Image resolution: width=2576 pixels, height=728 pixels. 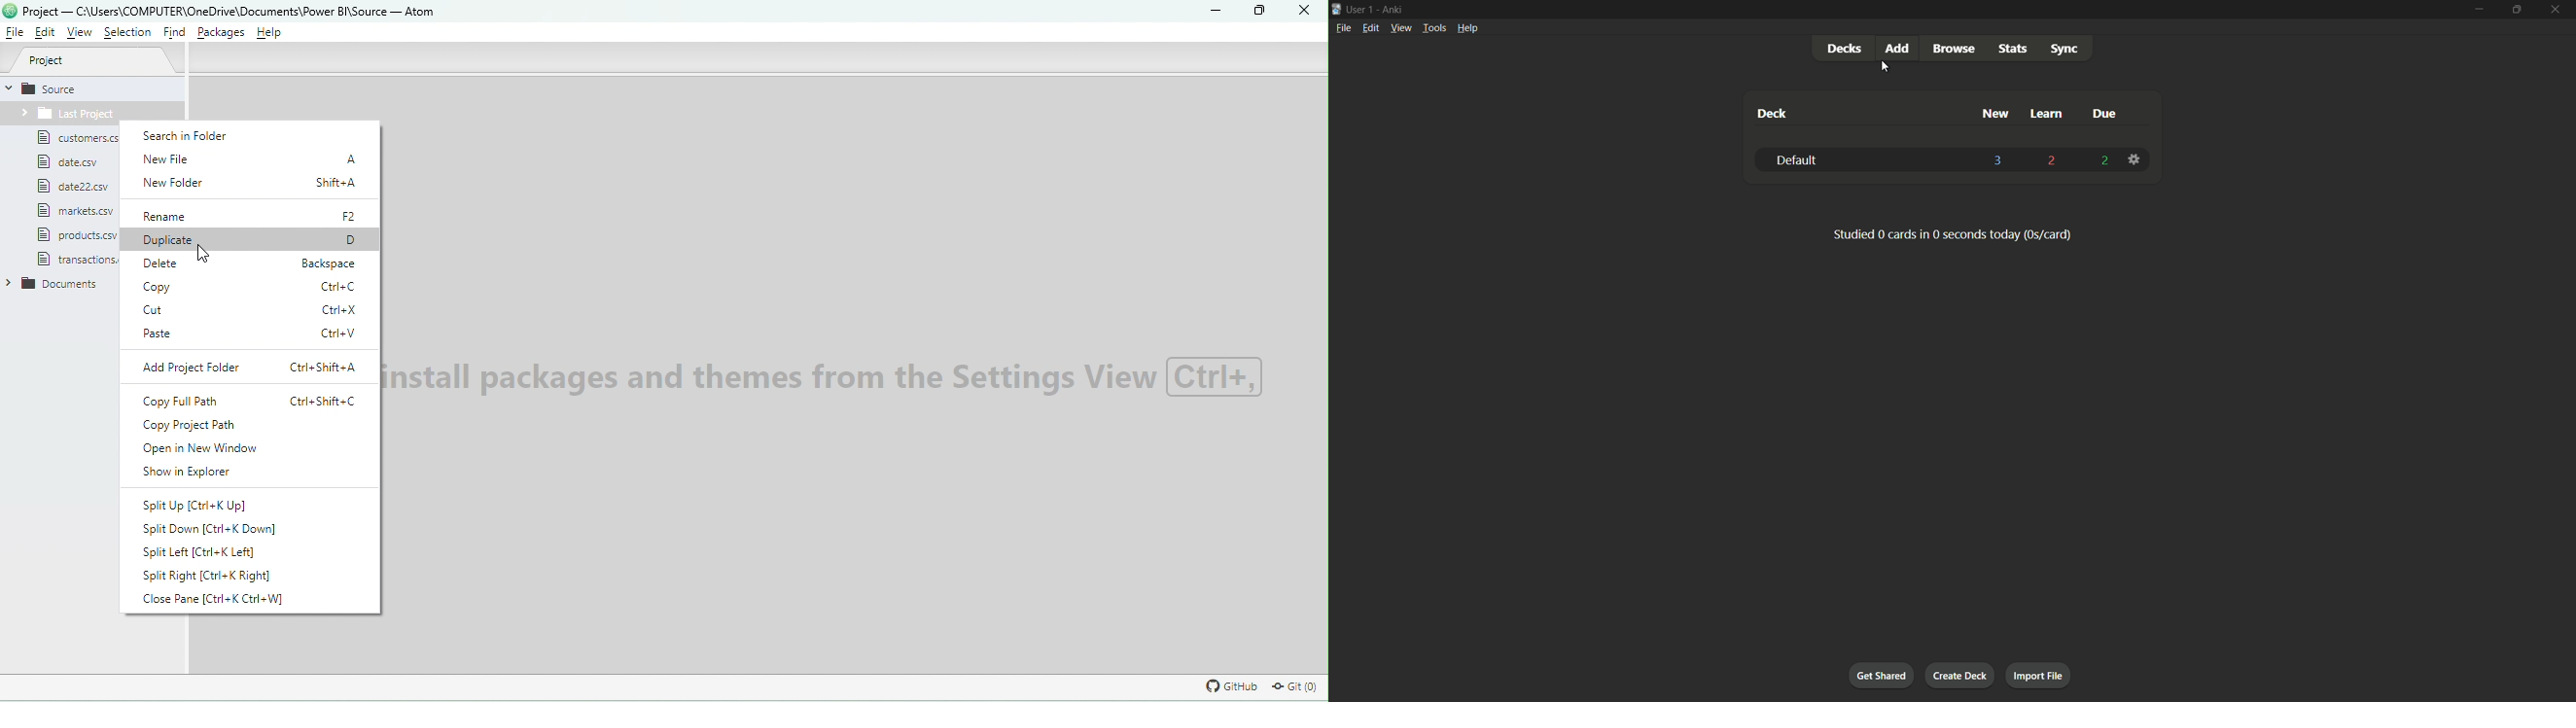 What do you see at coordinates (1467, 28) in the screenshot?
I see `help menu` at bounding box center [1467, 28].